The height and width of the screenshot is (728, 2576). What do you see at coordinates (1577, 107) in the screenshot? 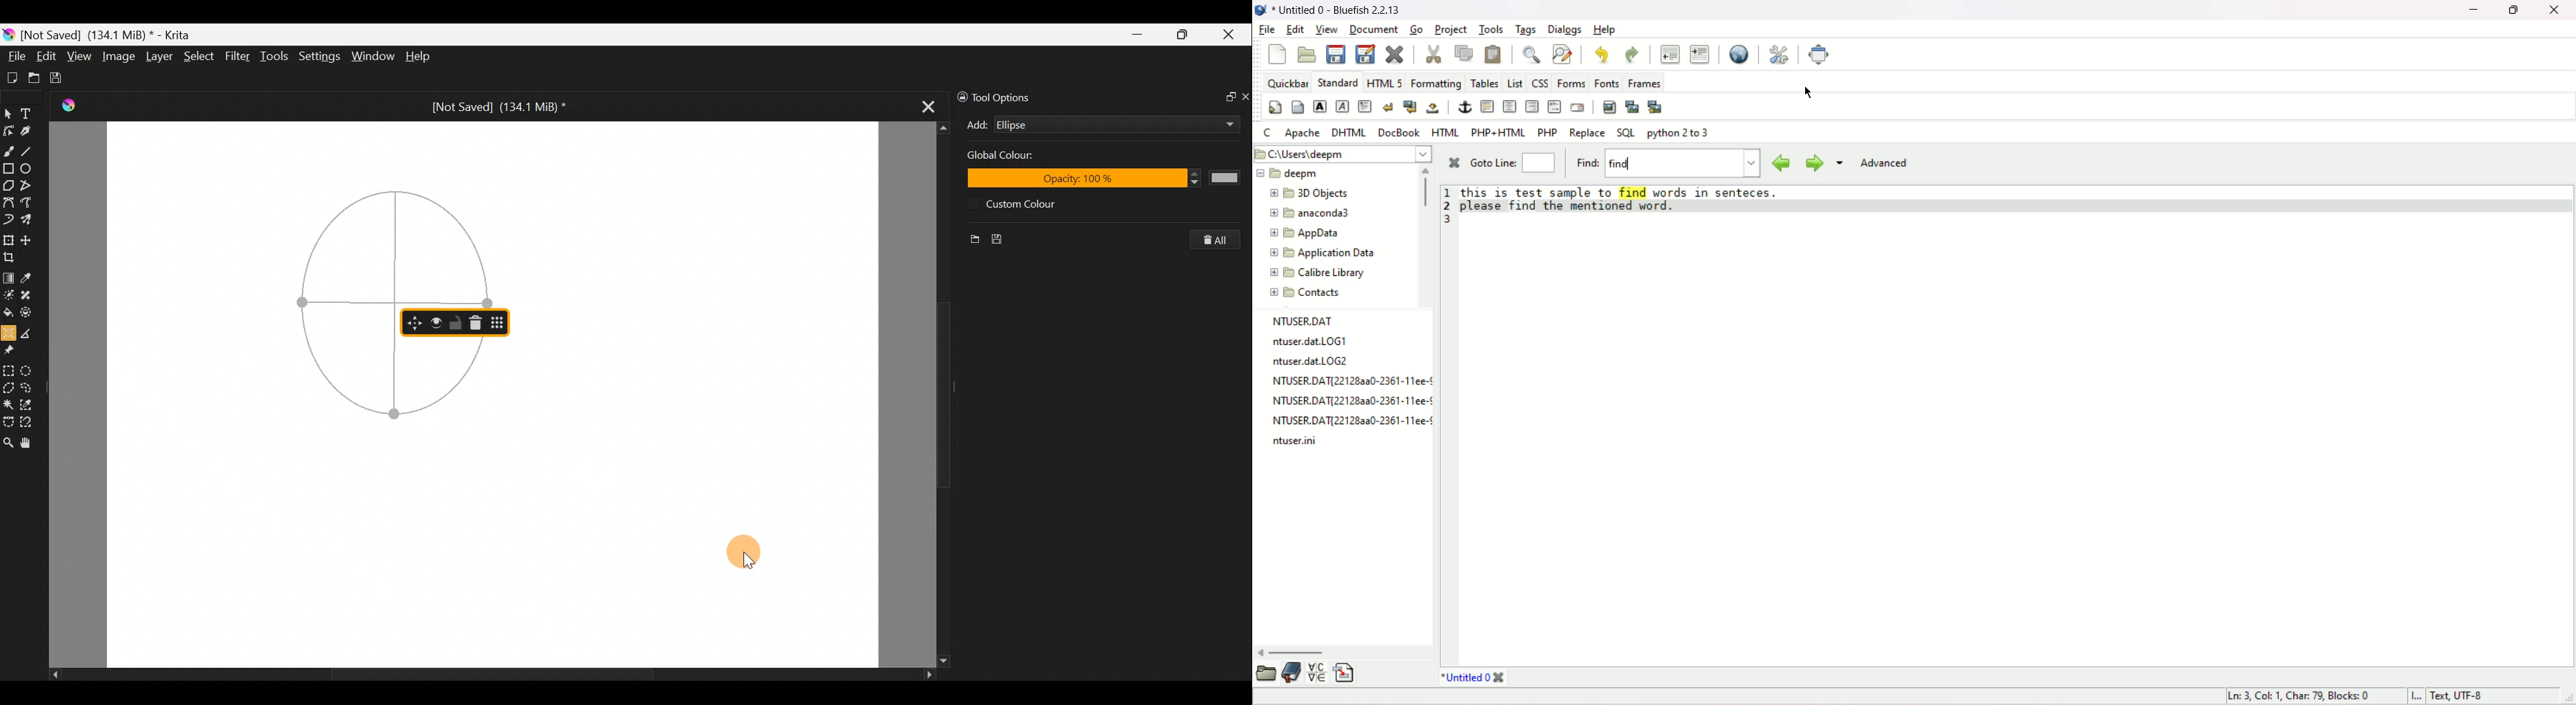
I see `email` at bounding box center [1577, 107].